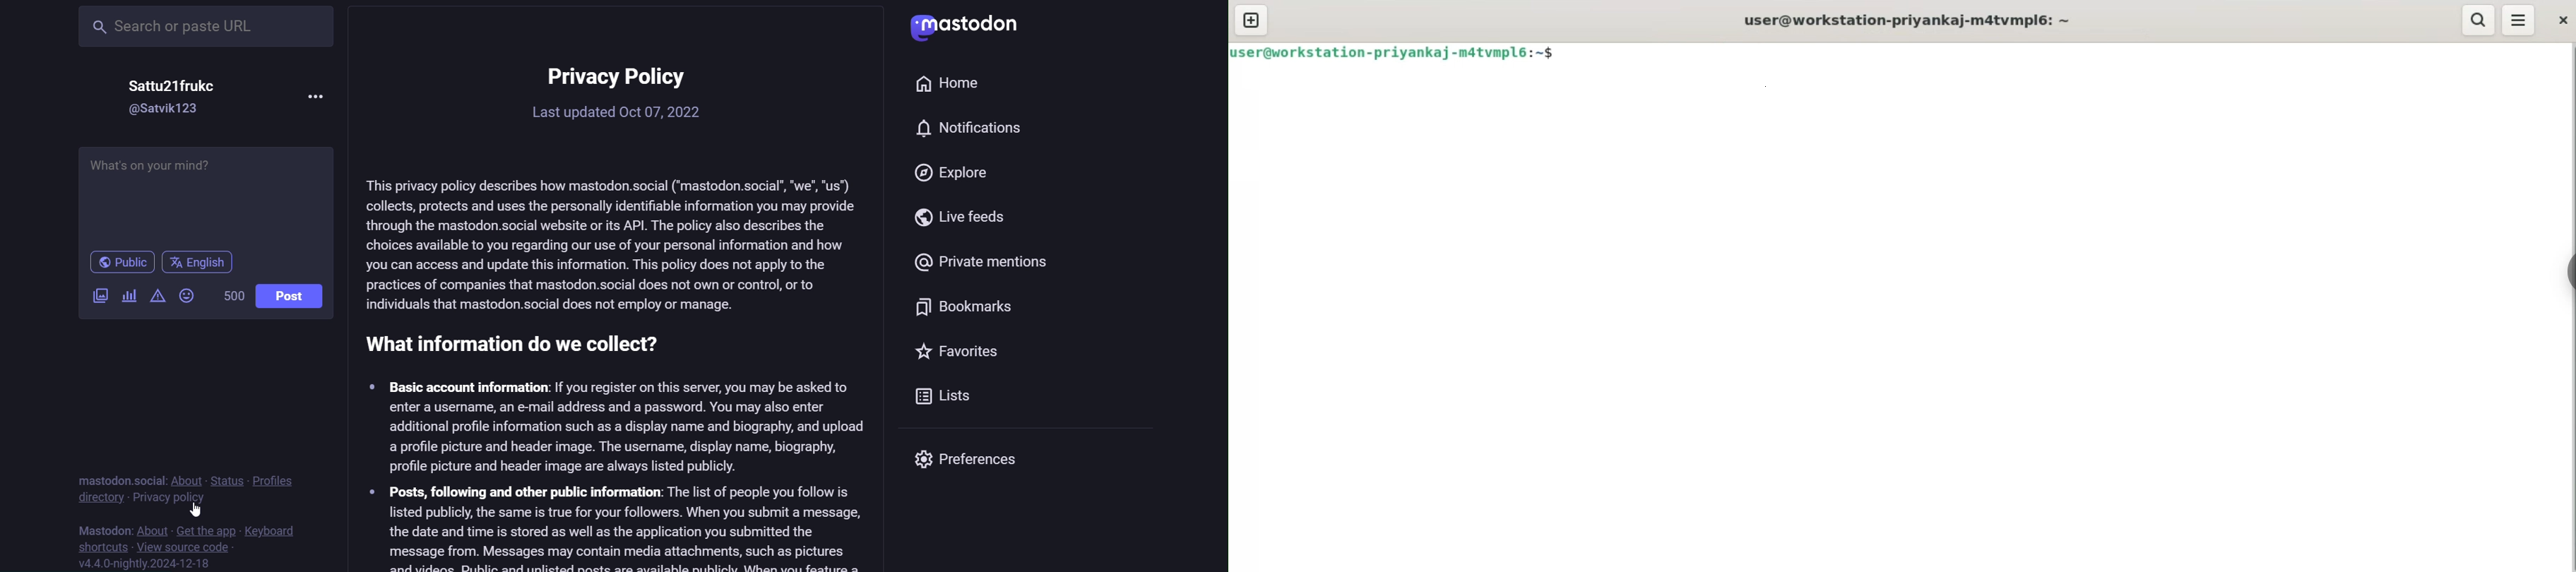 The image size is (2576, 588). I want to click on post here, so click(211, 194).